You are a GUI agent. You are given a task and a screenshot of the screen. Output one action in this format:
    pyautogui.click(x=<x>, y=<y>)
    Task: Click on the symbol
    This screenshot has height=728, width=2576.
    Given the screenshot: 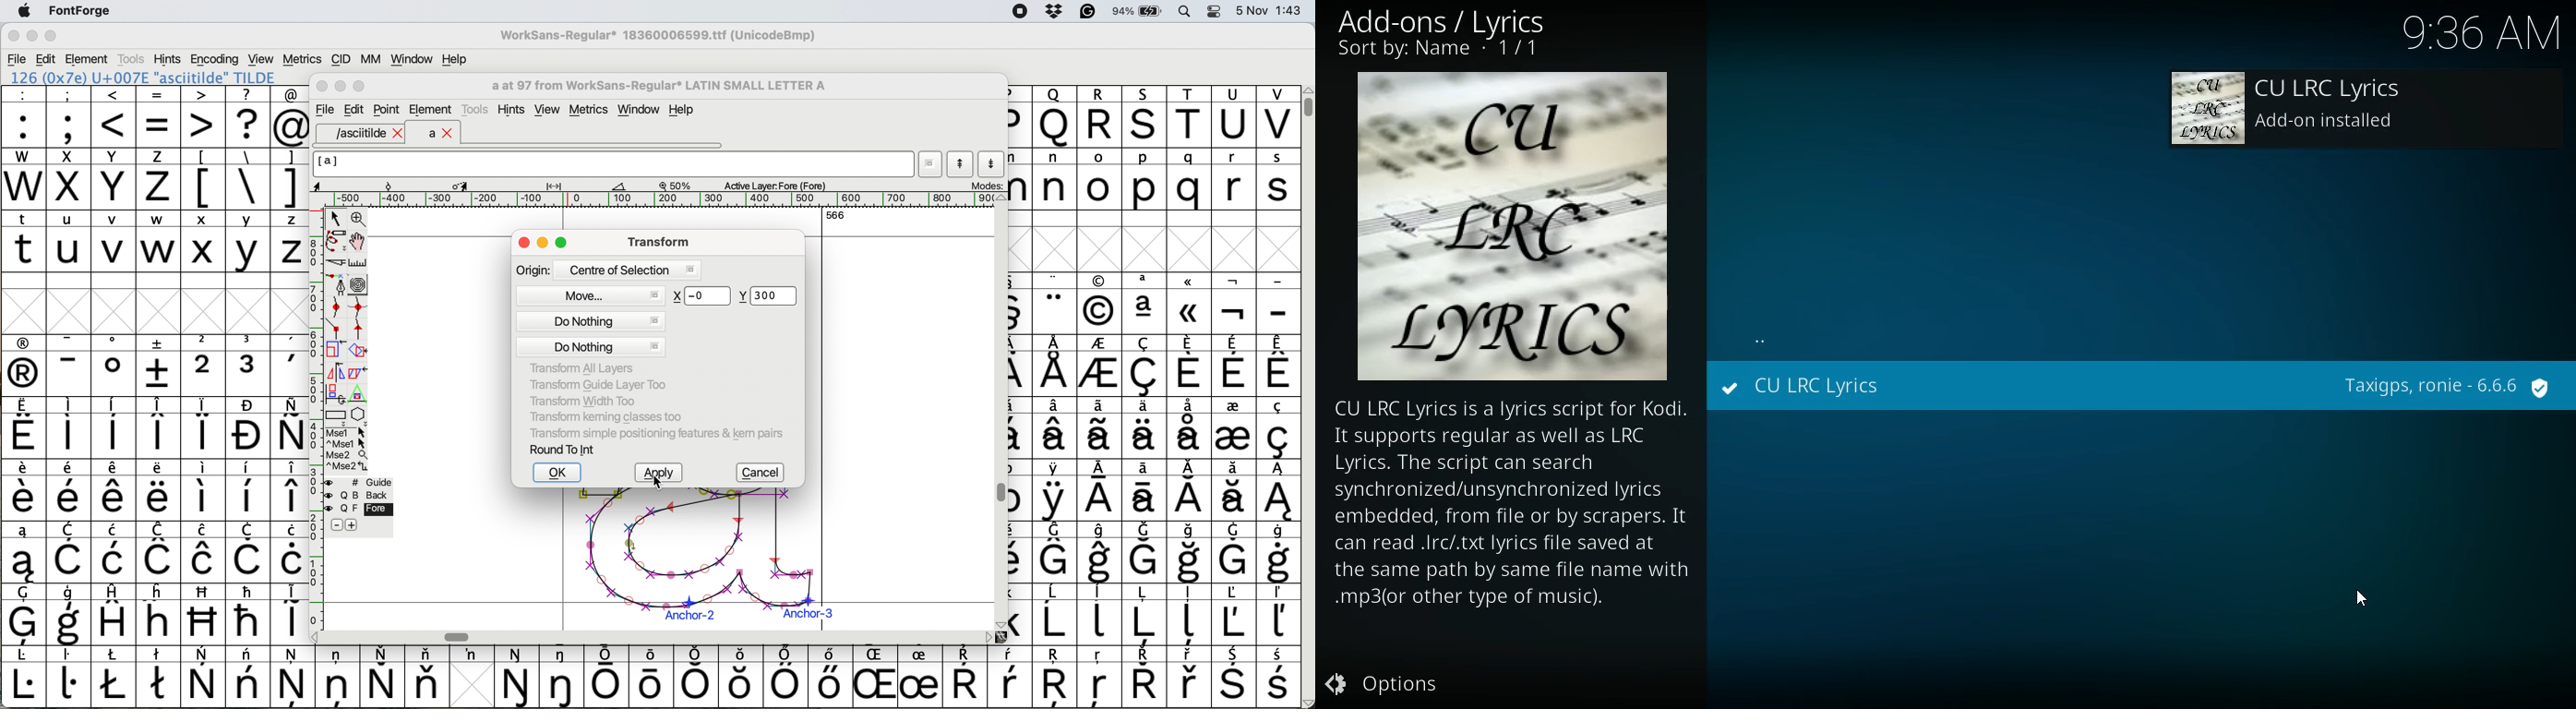 What is the action you would take?
    pyautogui.click(x=160, y=676)
    